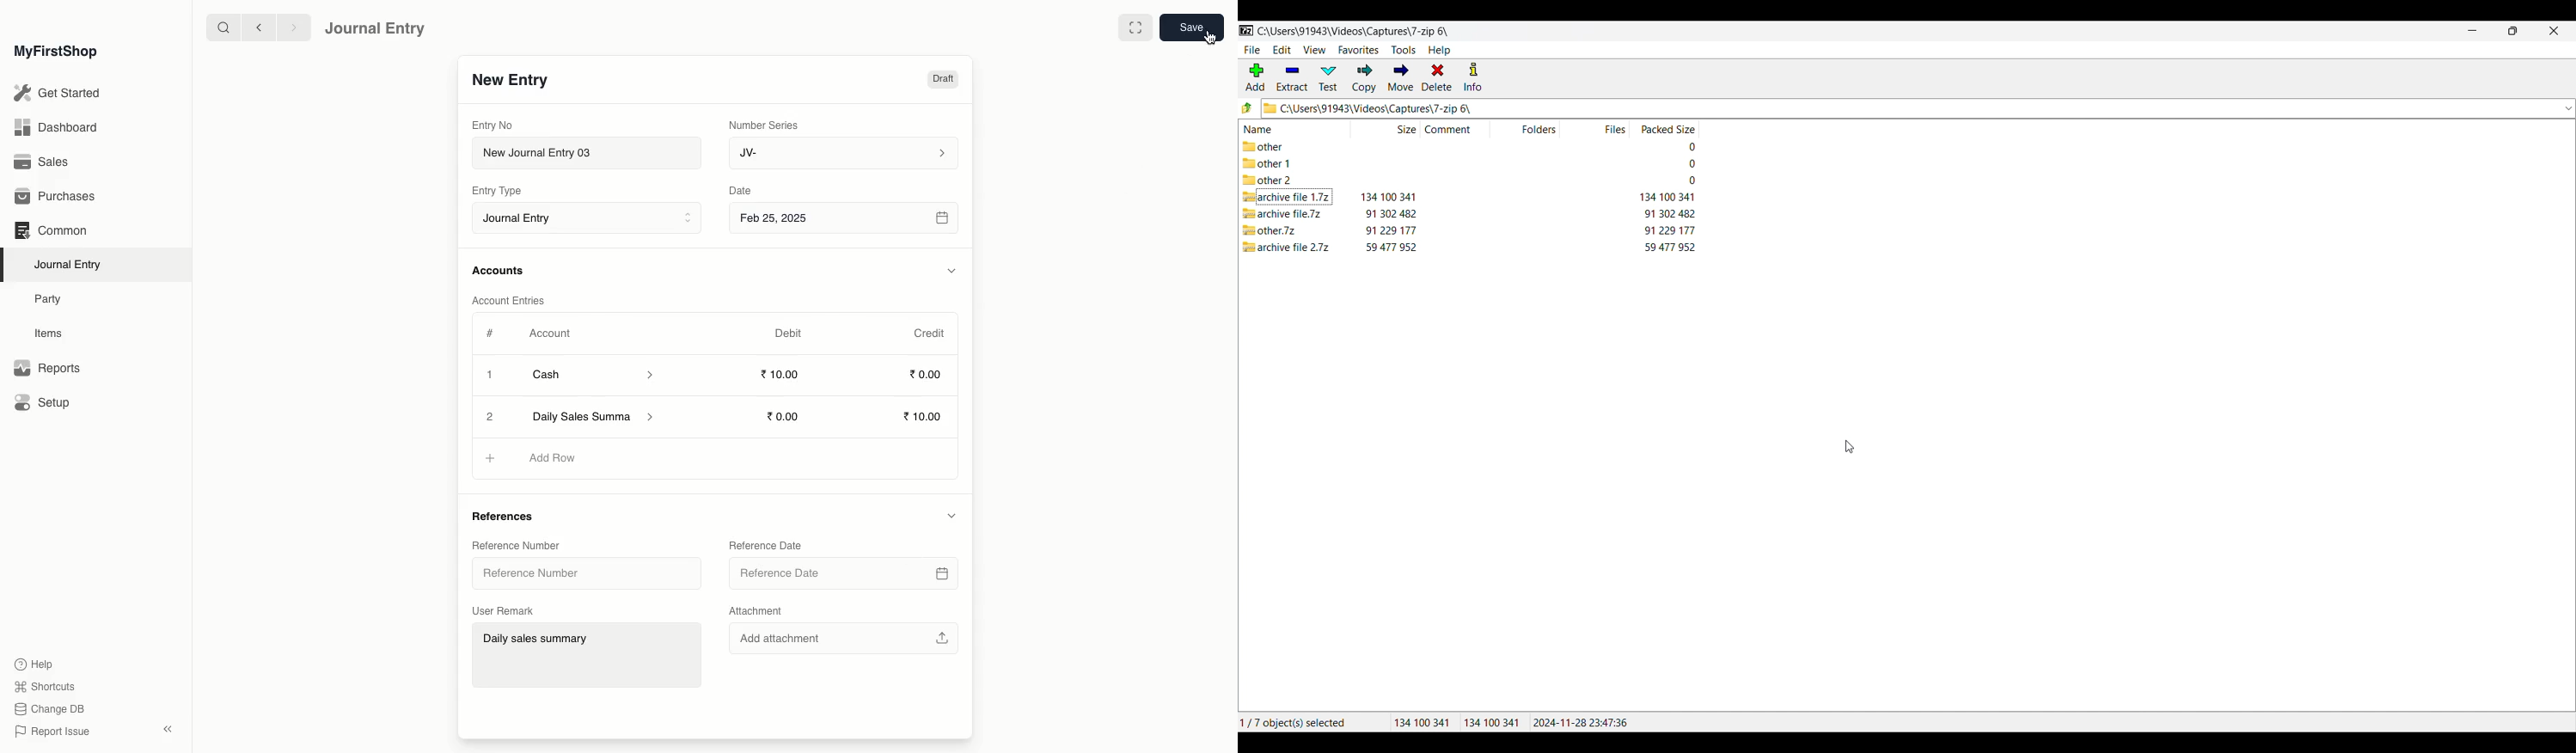 The image size is (2576, 756). What do you see at coordinates (845, 217) in the screenshot?
I see `Feb 25, 2025 8` at bounding box center [845, 217].